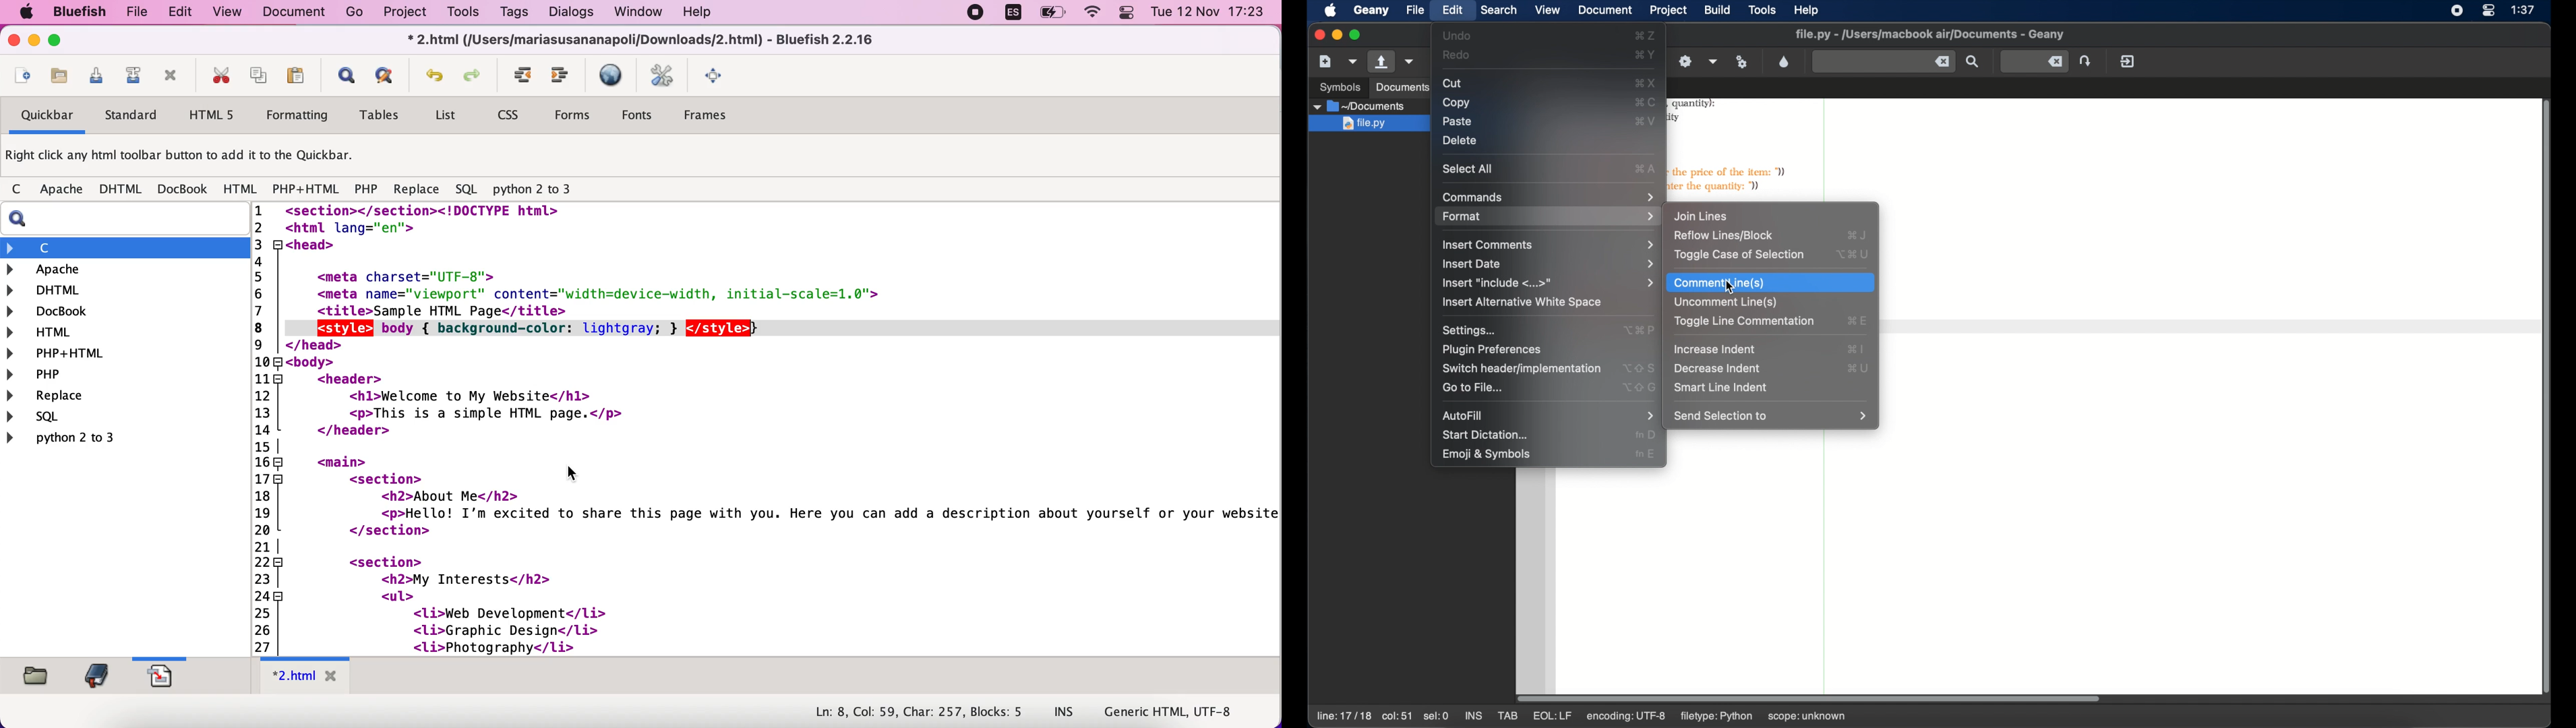  I want to click on python 2 to 3, so click(107, 440).